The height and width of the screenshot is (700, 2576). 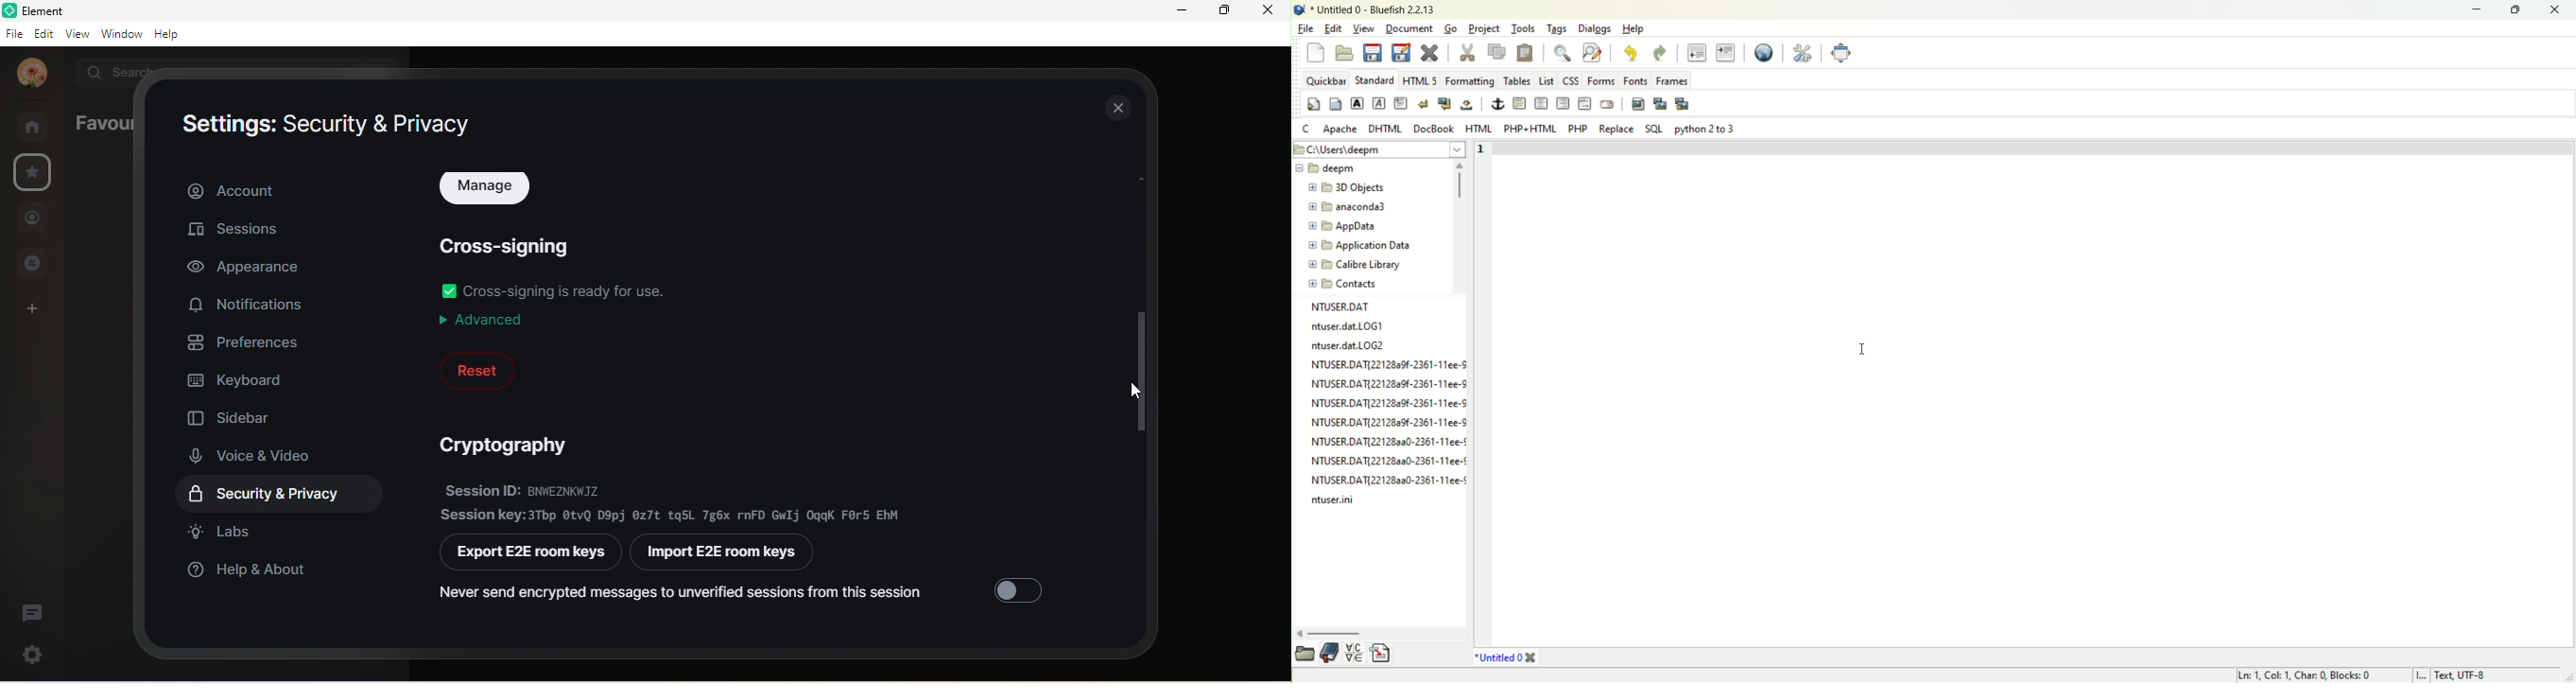 What do you see at coordinates (1519, 103) in the screenshot?
I see `horizontal rule` at bounding box center [1519, 103].